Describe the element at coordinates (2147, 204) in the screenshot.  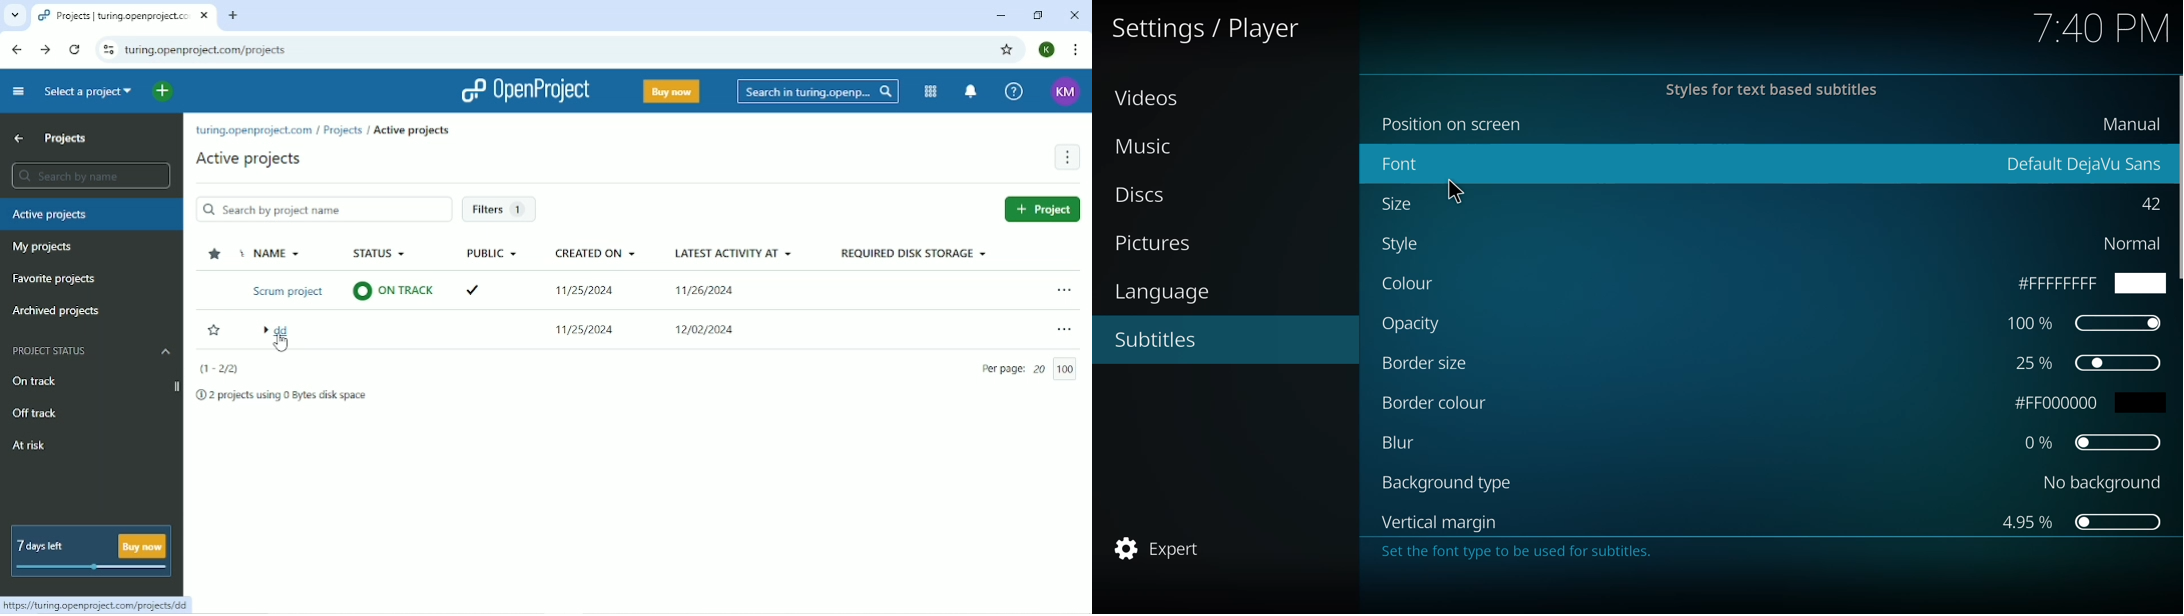
I see `42` at that location.